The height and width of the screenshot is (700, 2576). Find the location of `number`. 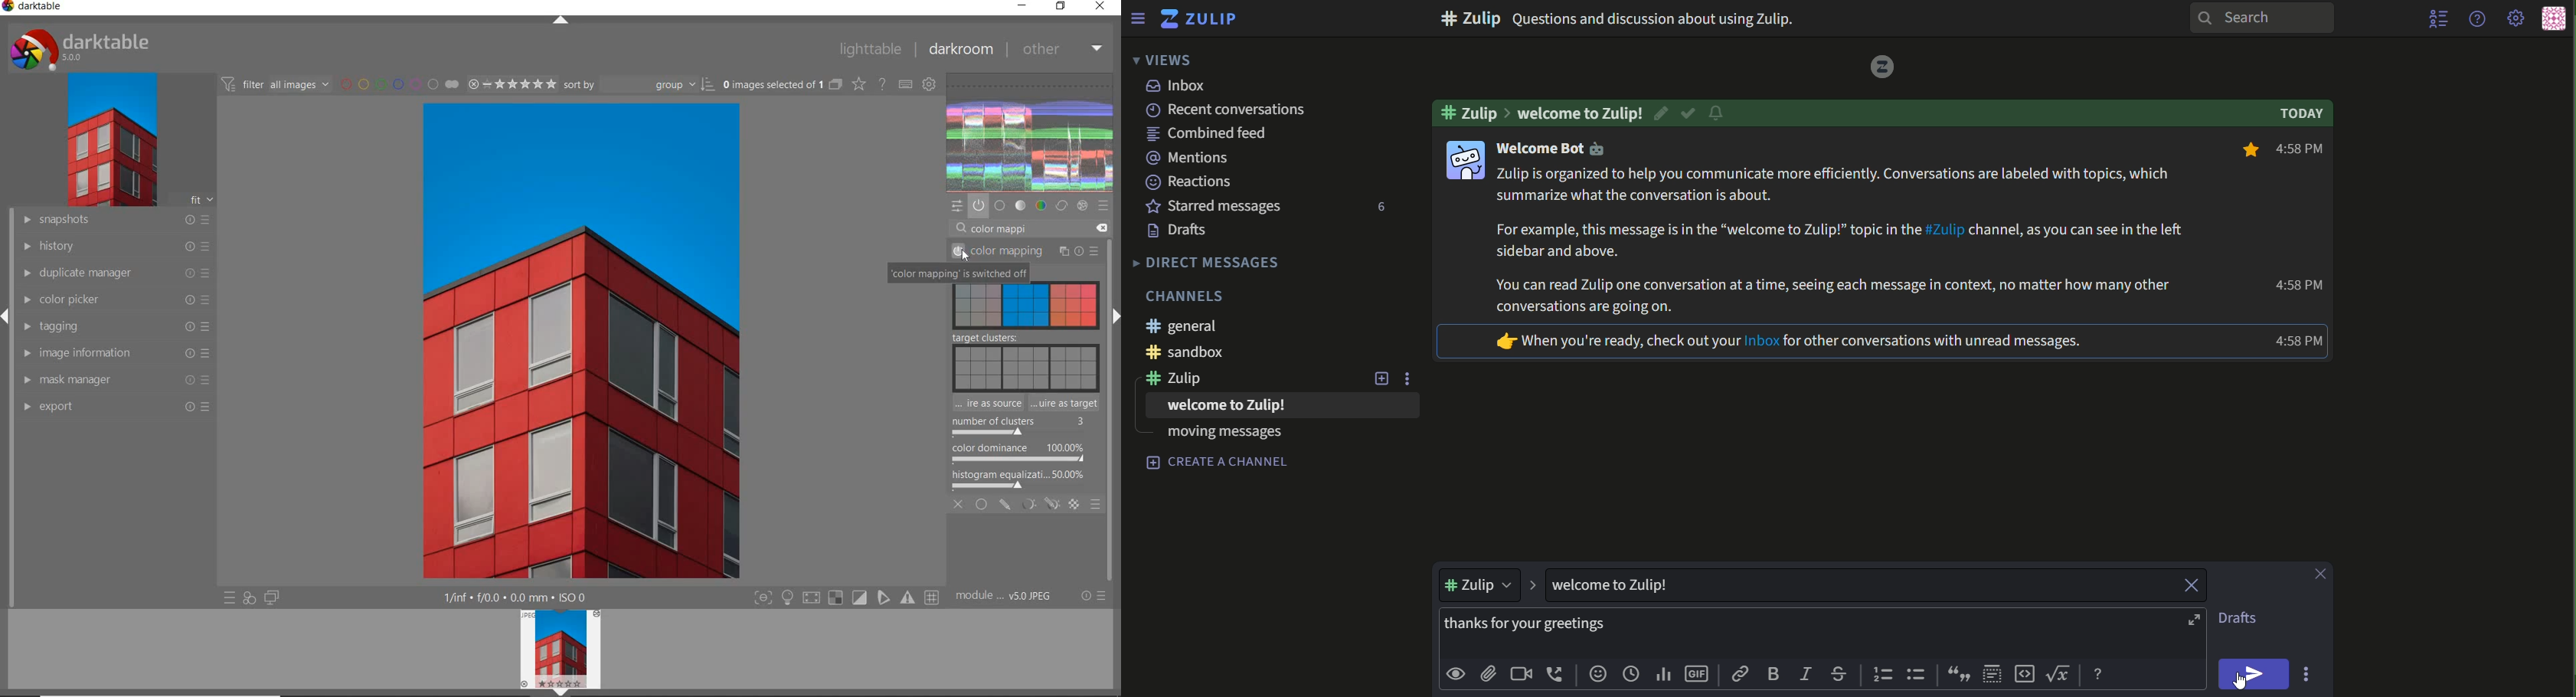

number is located at coordinates (1378, 208).